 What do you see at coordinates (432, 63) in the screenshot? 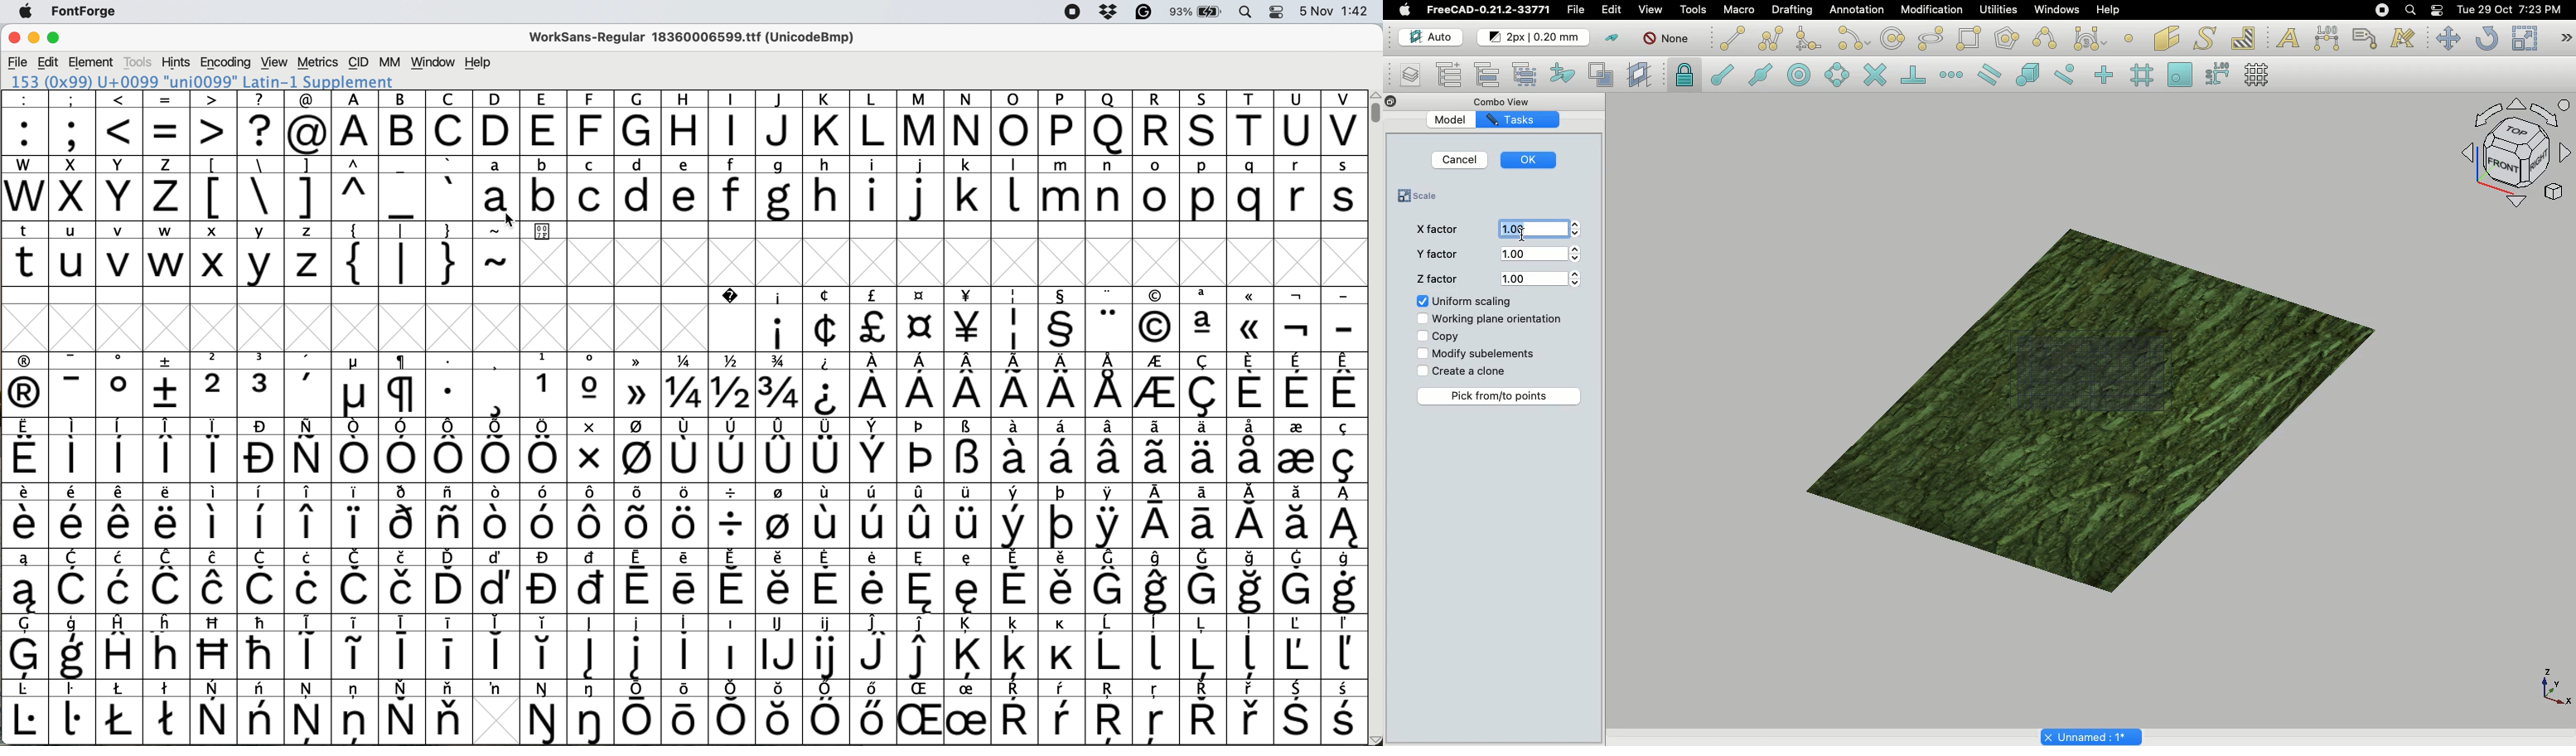
I see `window` at bounding box center [432, 63].